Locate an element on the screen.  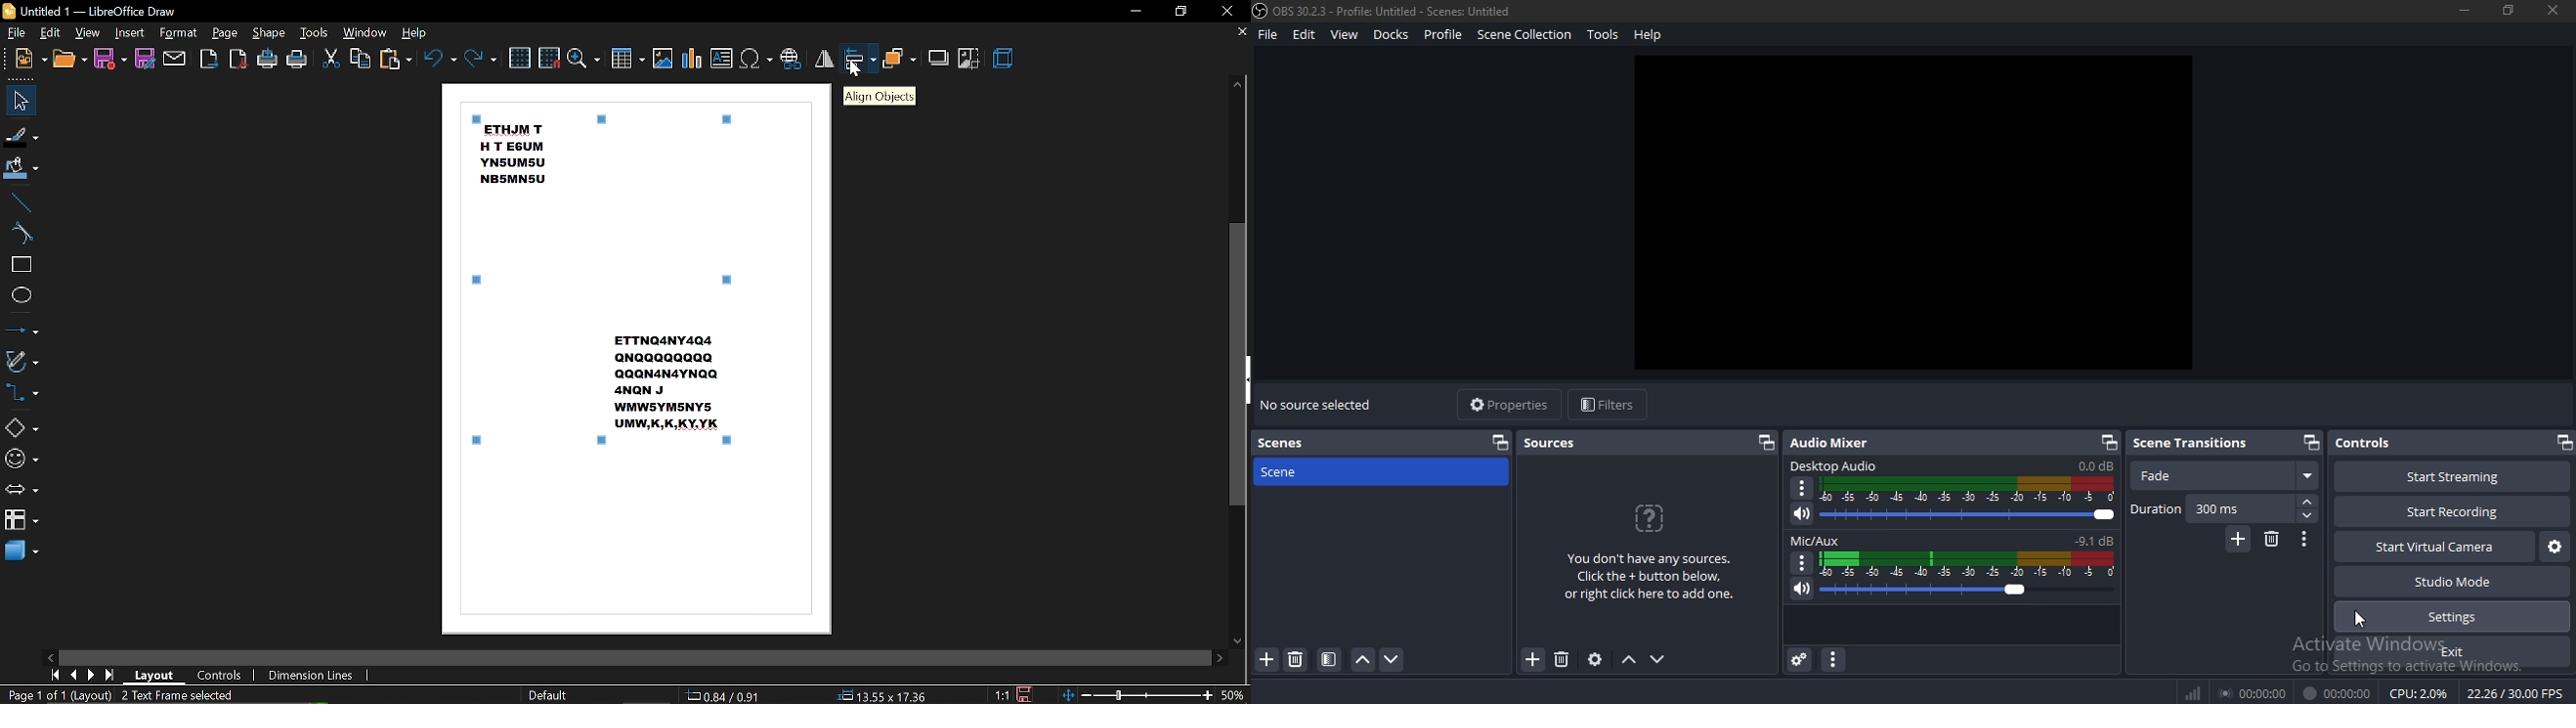
copy  is located at coordinates (361, 58).